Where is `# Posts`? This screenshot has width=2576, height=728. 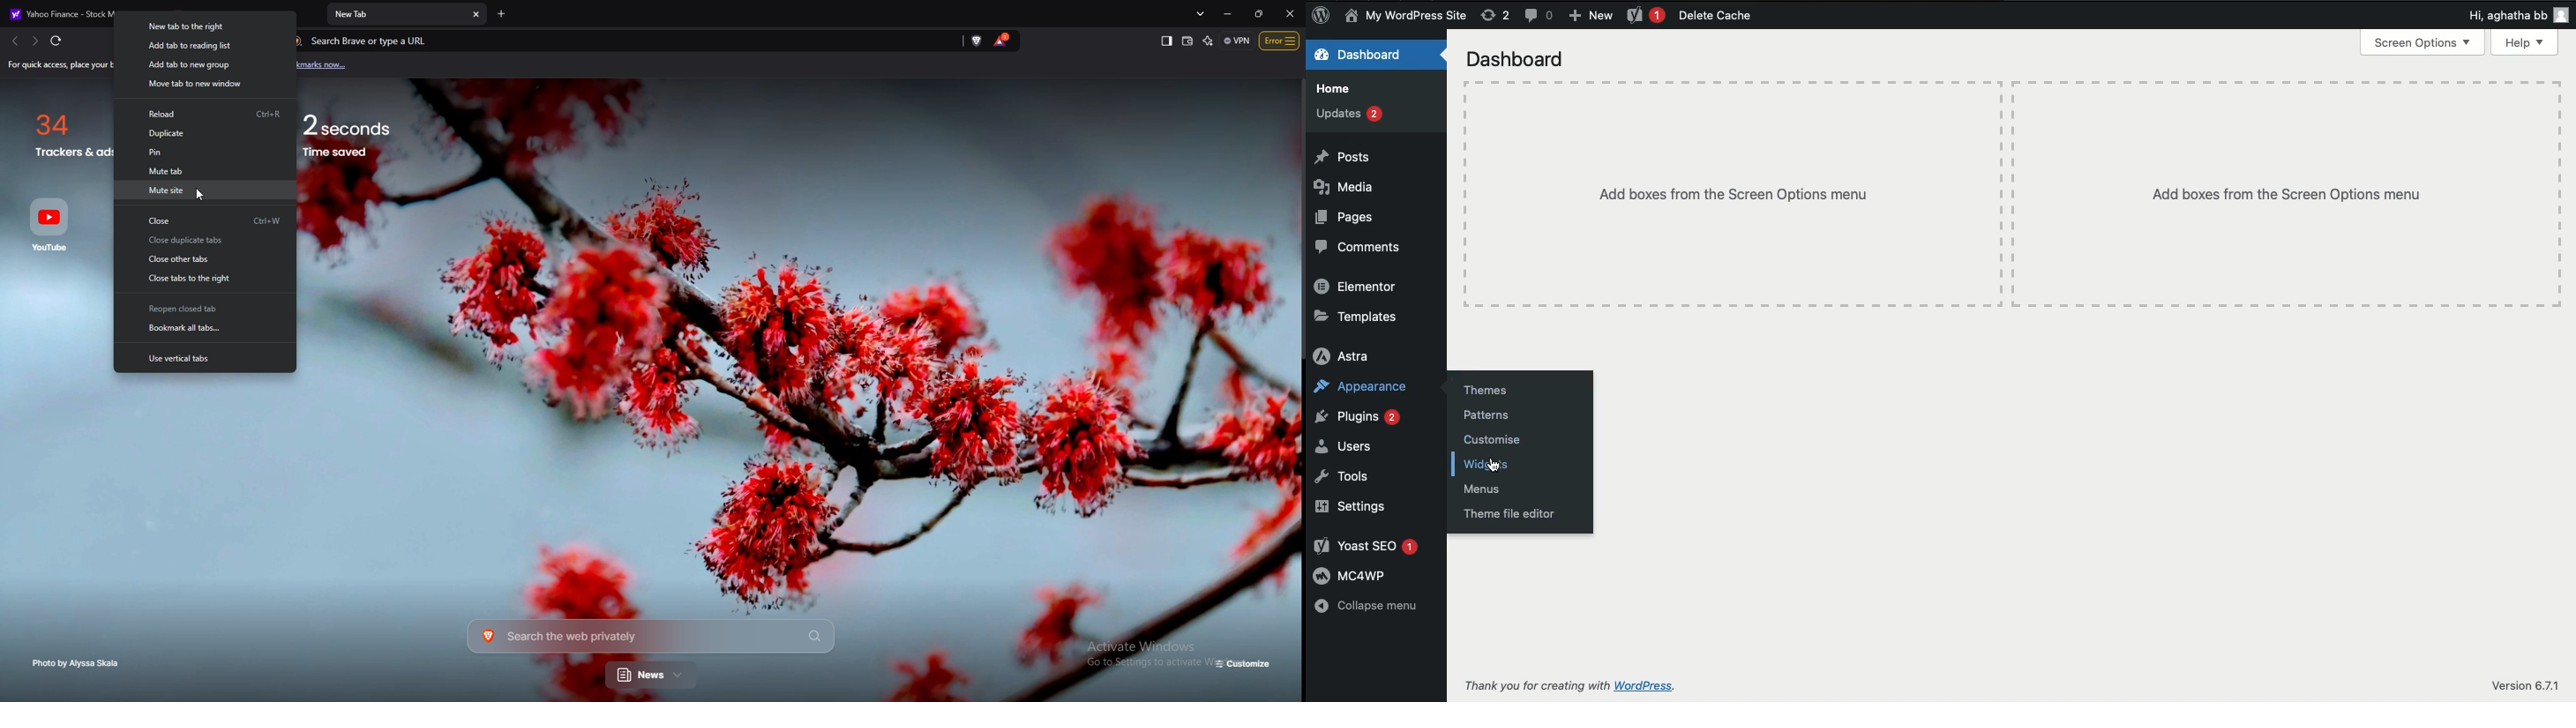 # Posts is located at coordinates (1347, 153).